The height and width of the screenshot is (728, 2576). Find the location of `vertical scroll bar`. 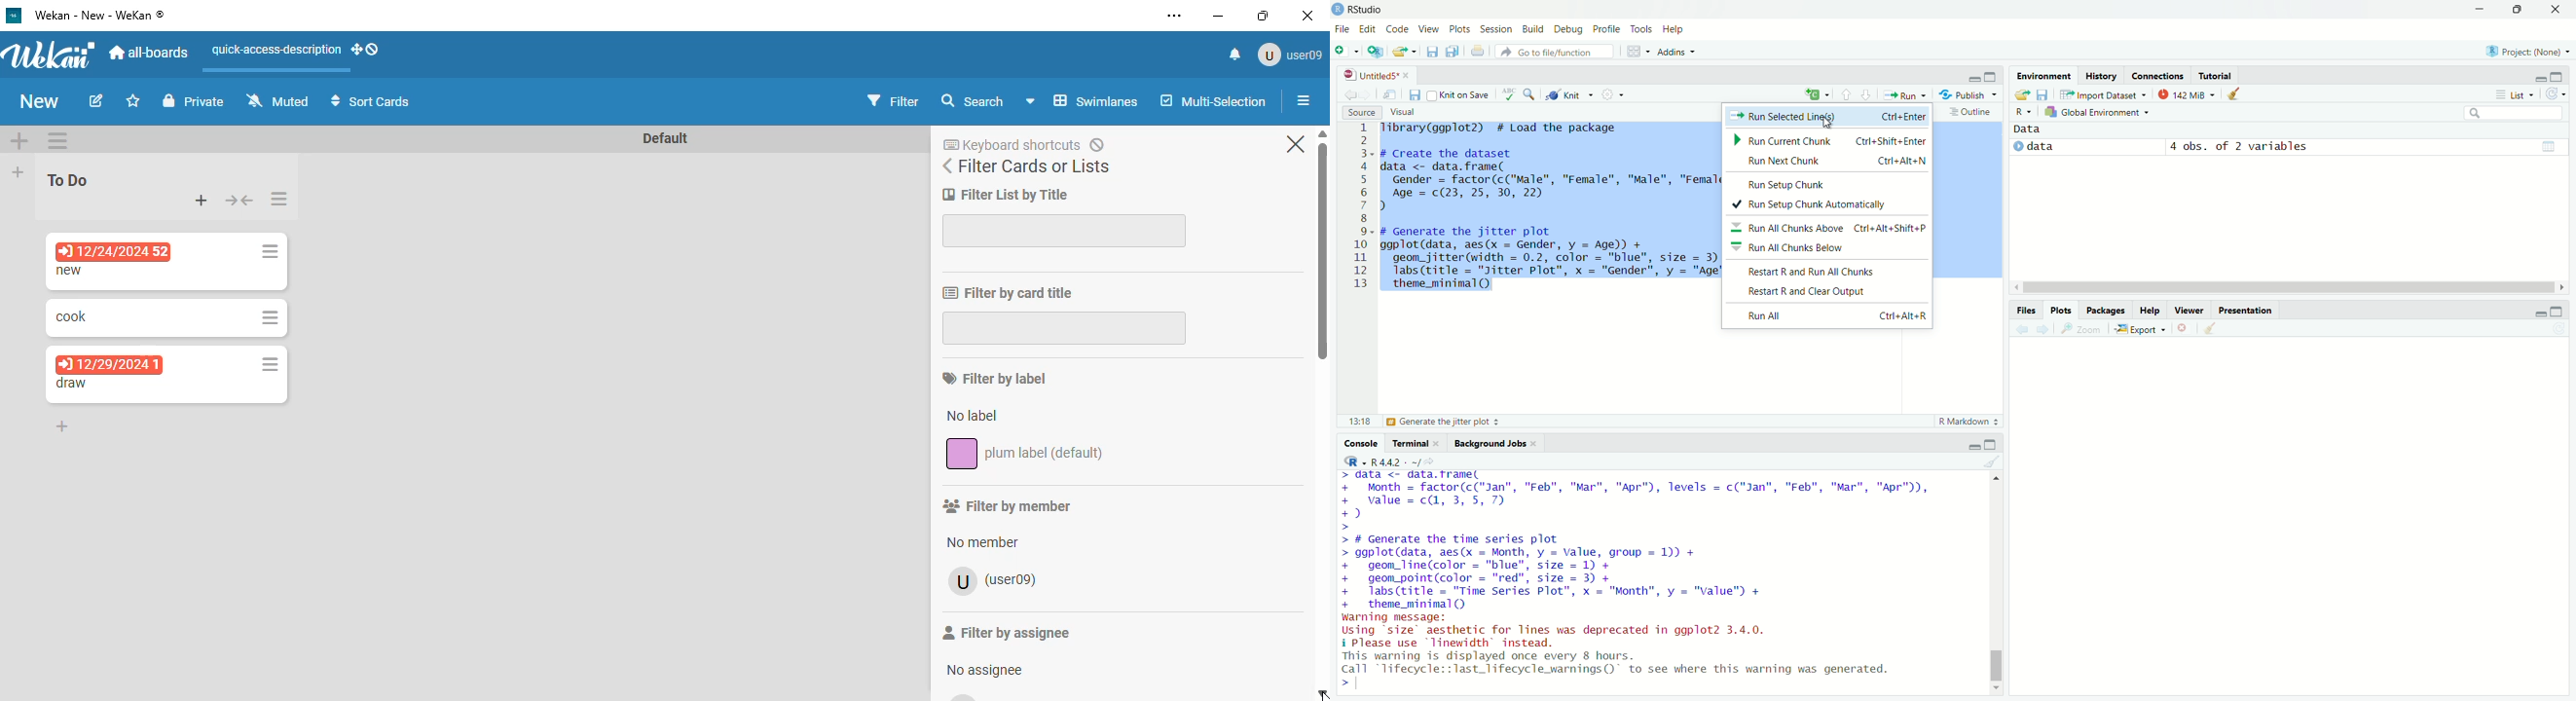

vertical scroll bar is located at coordinates (1321, 244).